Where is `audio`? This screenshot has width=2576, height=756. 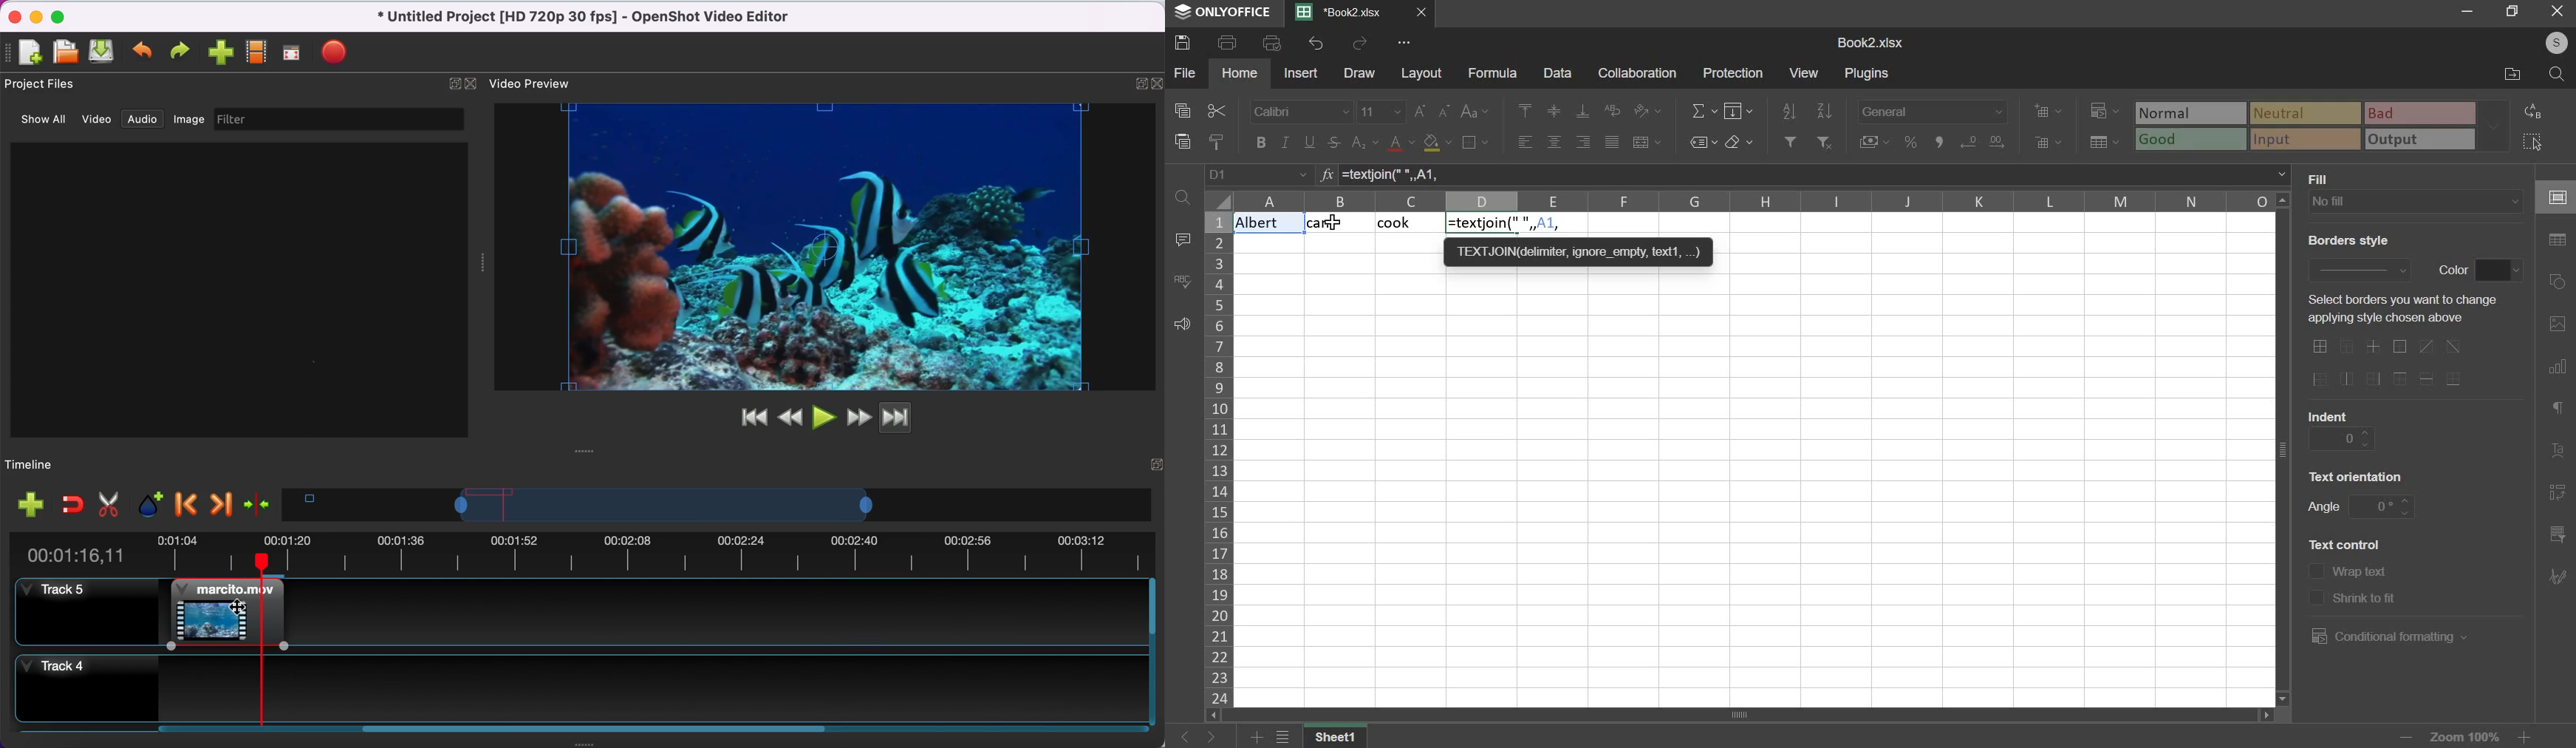
audio is located at coordinates (141, 118).